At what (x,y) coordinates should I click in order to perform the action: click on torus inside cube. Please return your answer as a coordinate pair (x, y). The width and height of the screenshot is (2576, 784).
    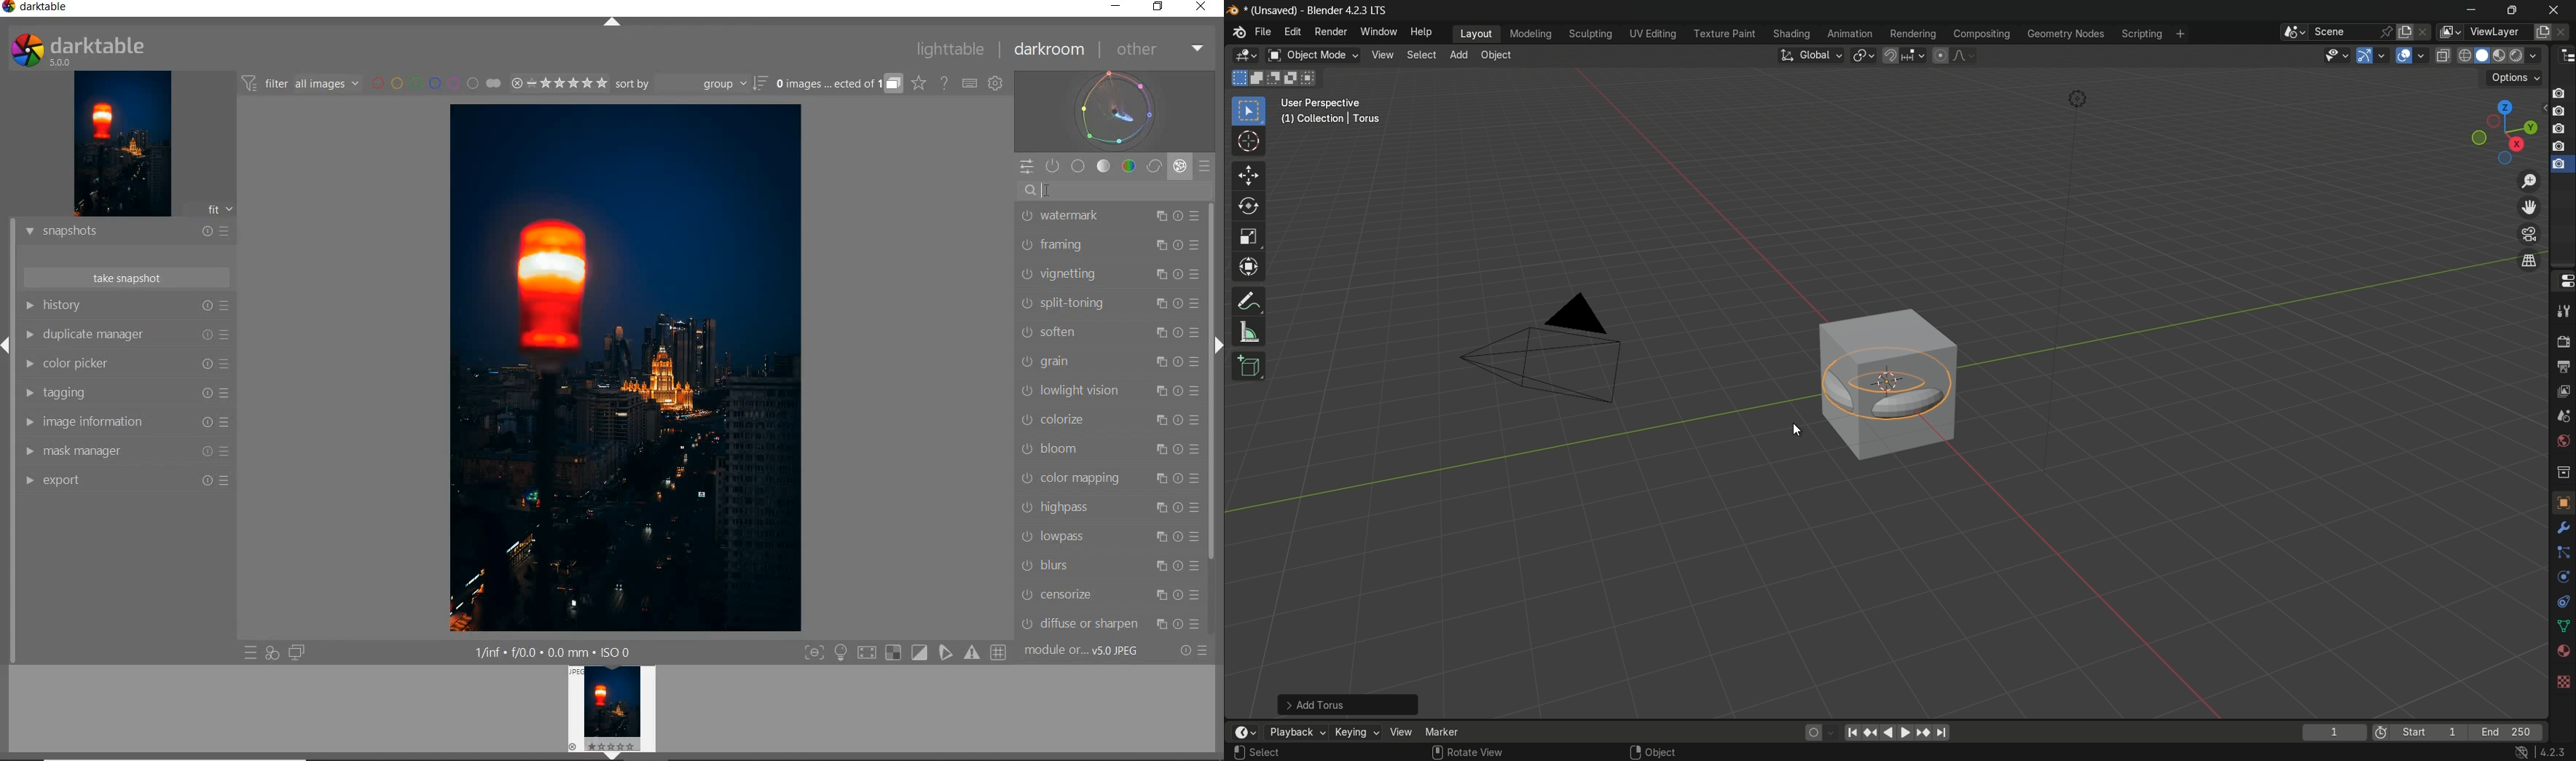
    Looking at the image, I should click on (1888, 380).